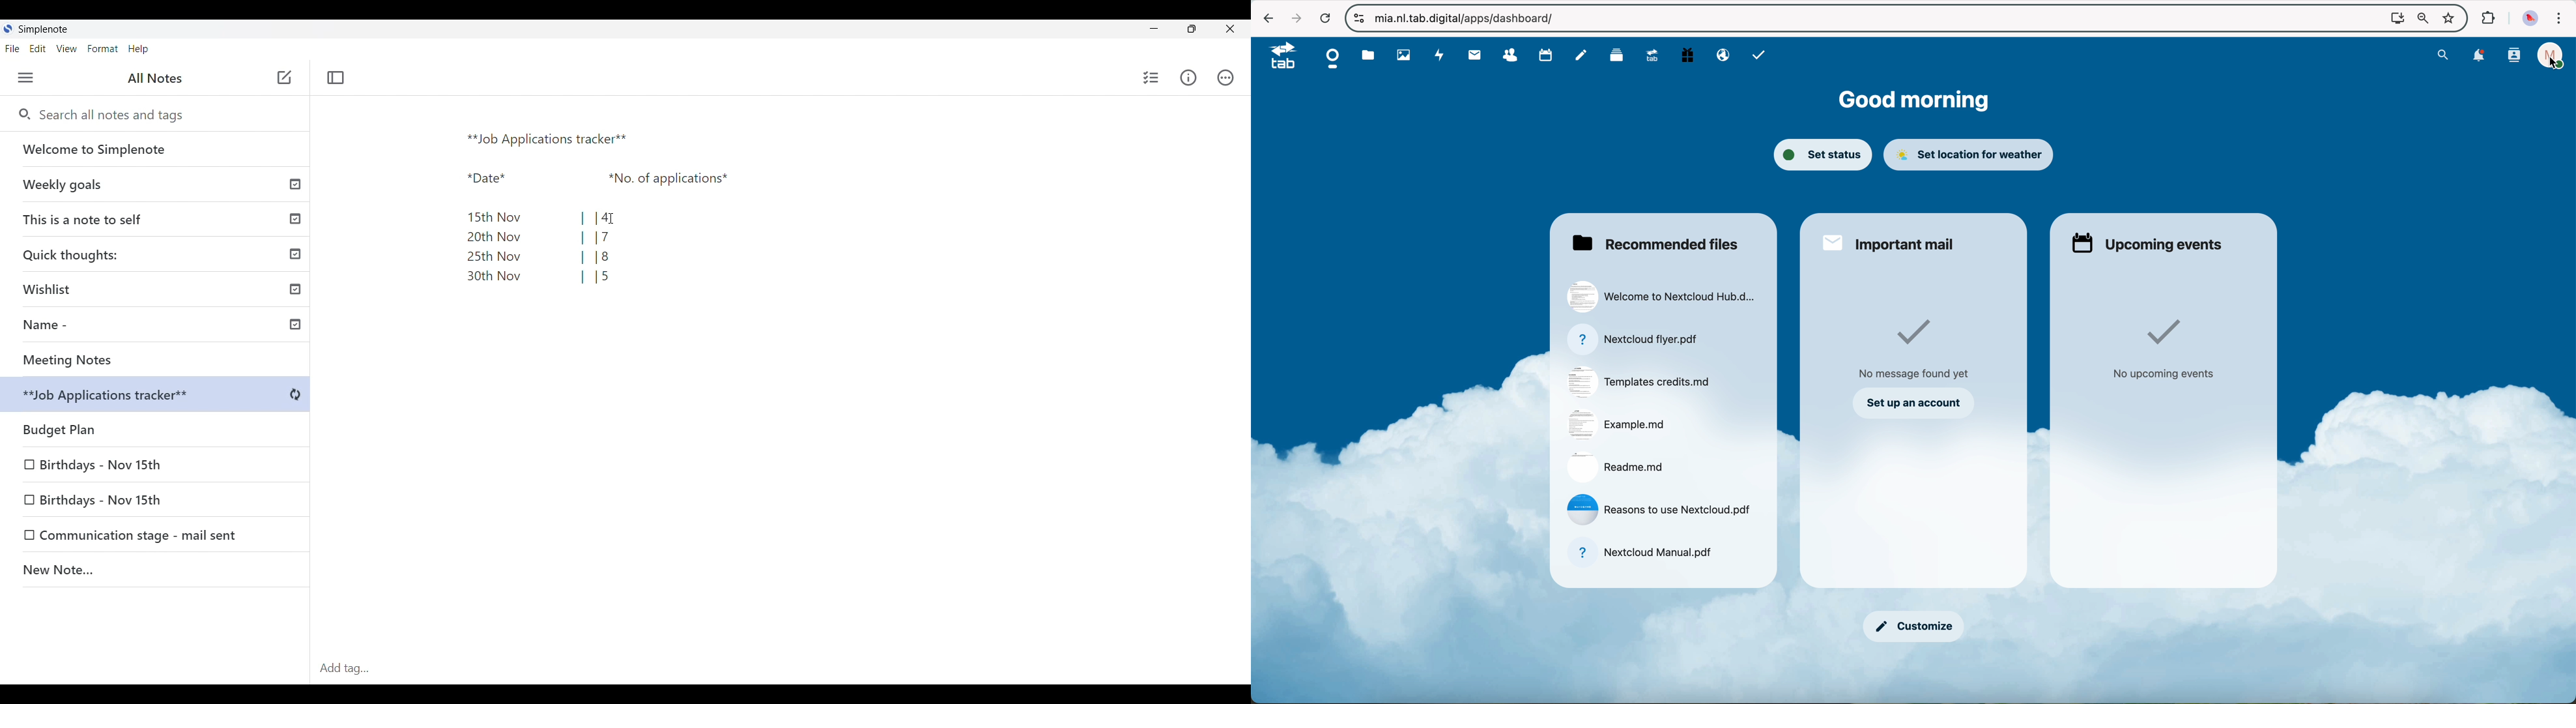 The image size is (2576, 728). Describe the element at coordinates (1225, 78) in the screenshot. I see `Actions` at that location.